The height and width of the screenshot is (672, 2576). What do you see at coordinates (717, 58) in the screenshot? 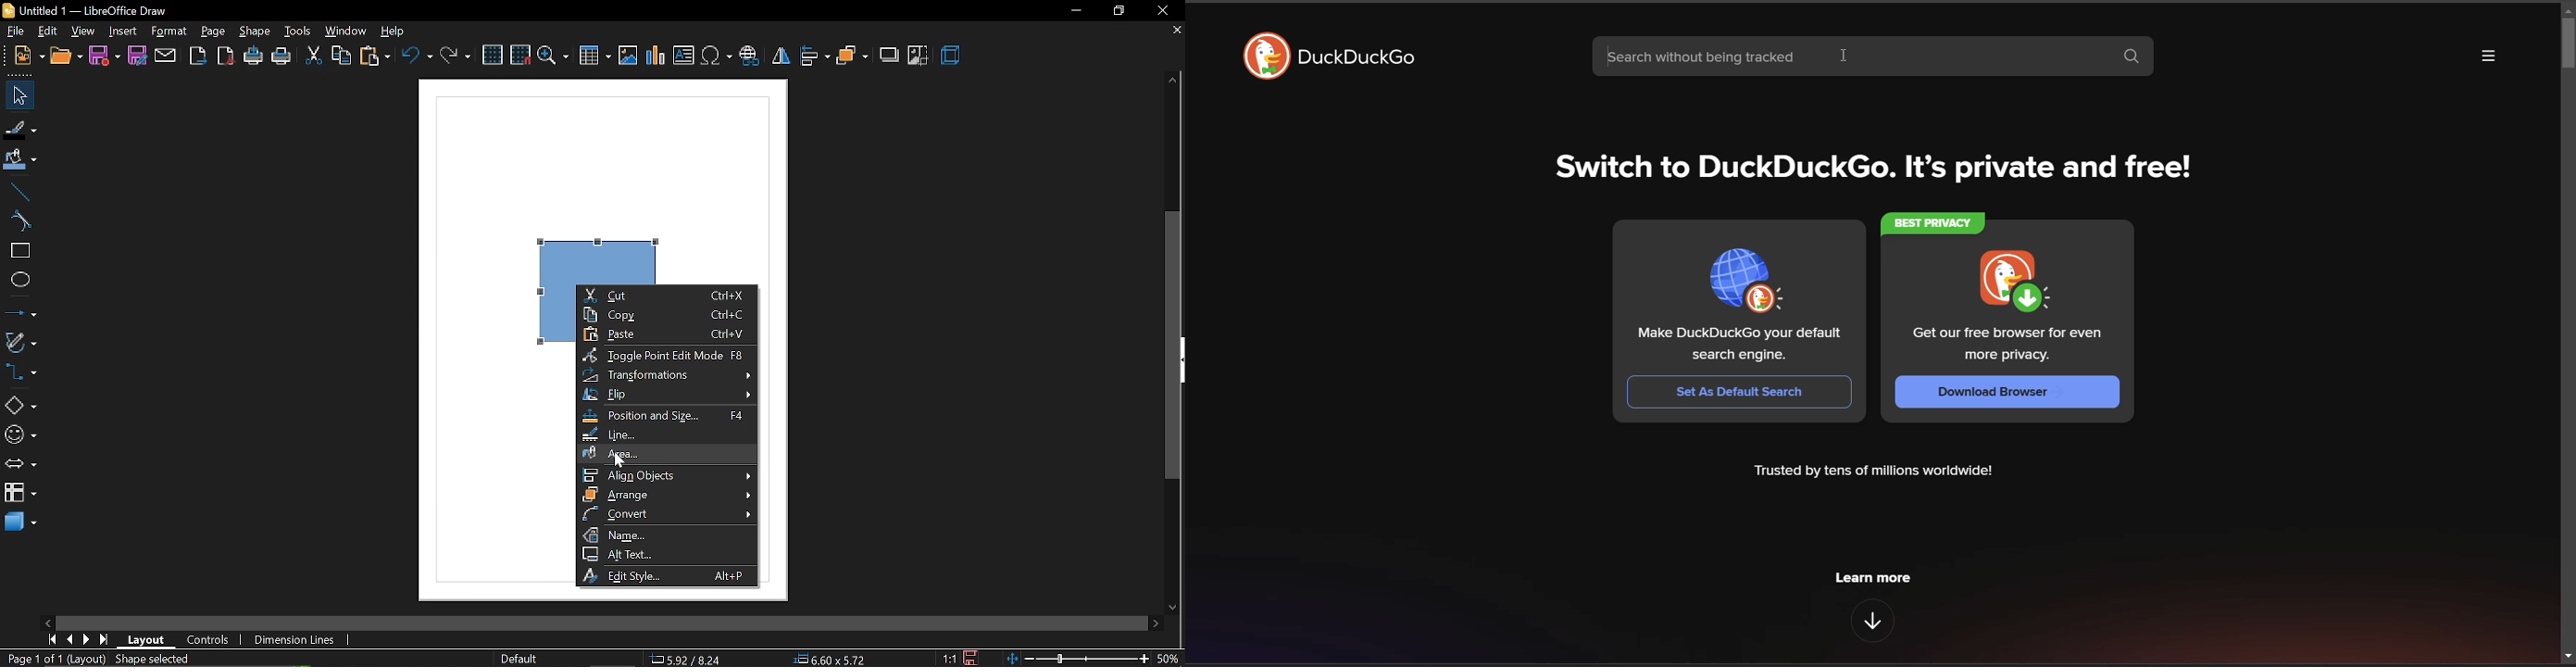
I see `Insert symbol` at bounding box center [717, 58].